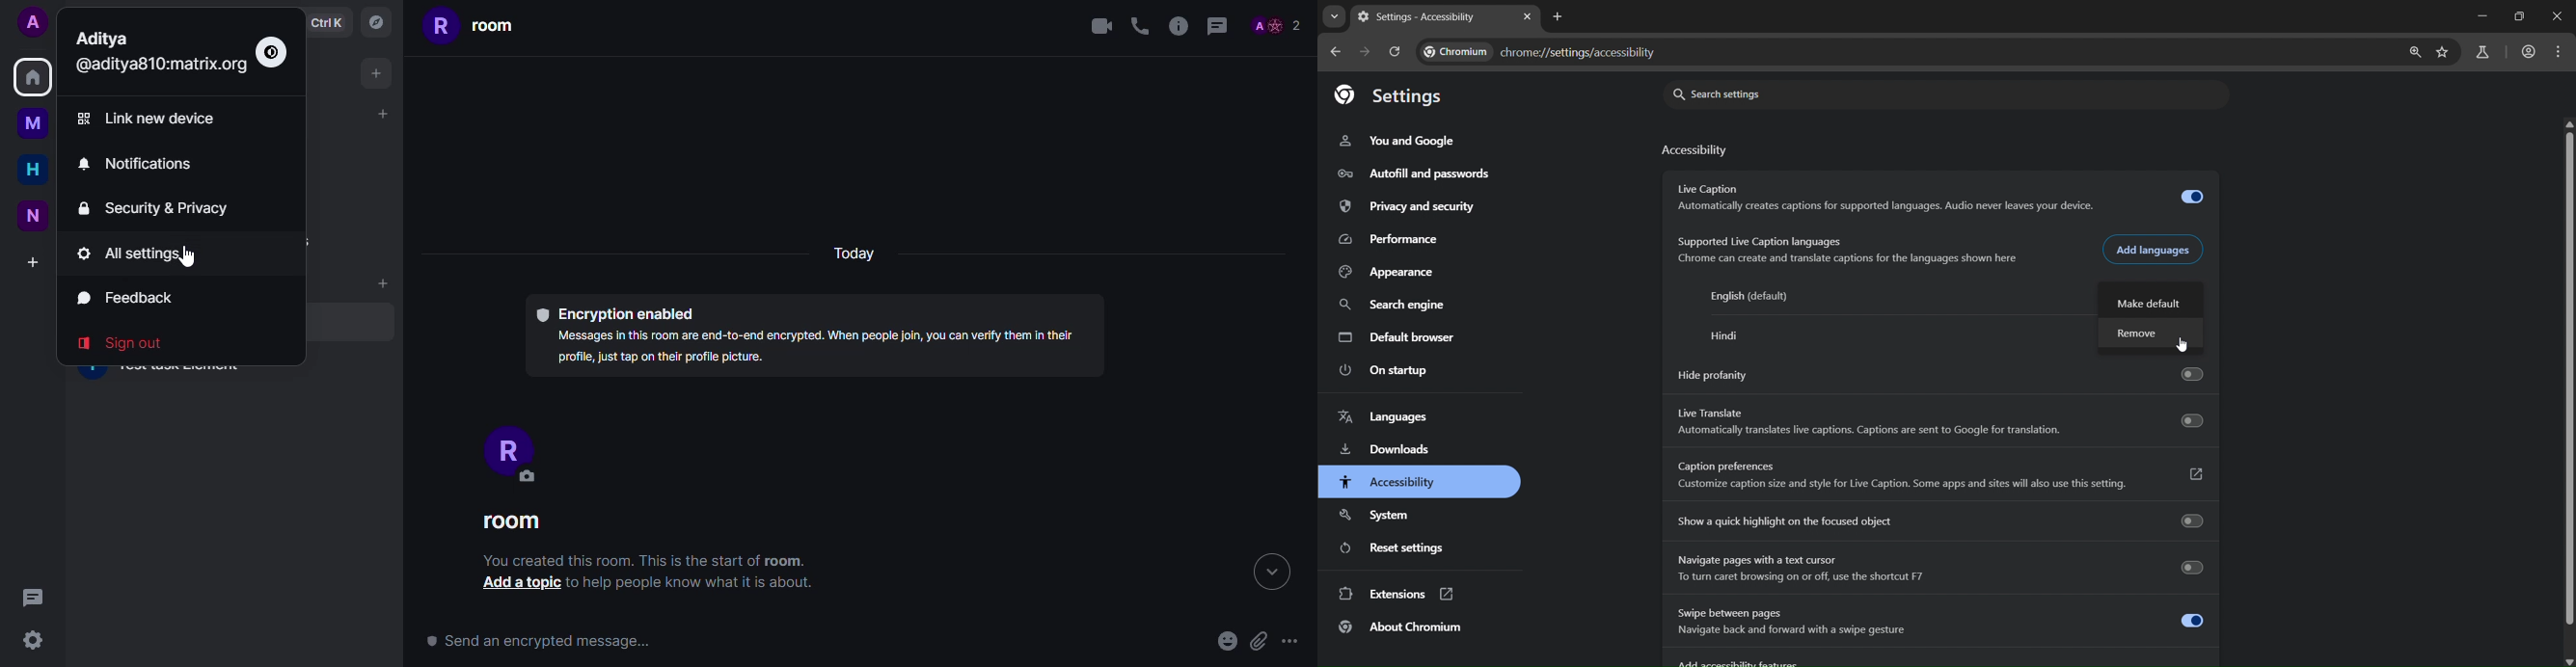 This screenshot has height=672, width=2576. Describe the element at coordinates (697, 584) in the screenshot. I see `to help people know what is It about.` at that location.